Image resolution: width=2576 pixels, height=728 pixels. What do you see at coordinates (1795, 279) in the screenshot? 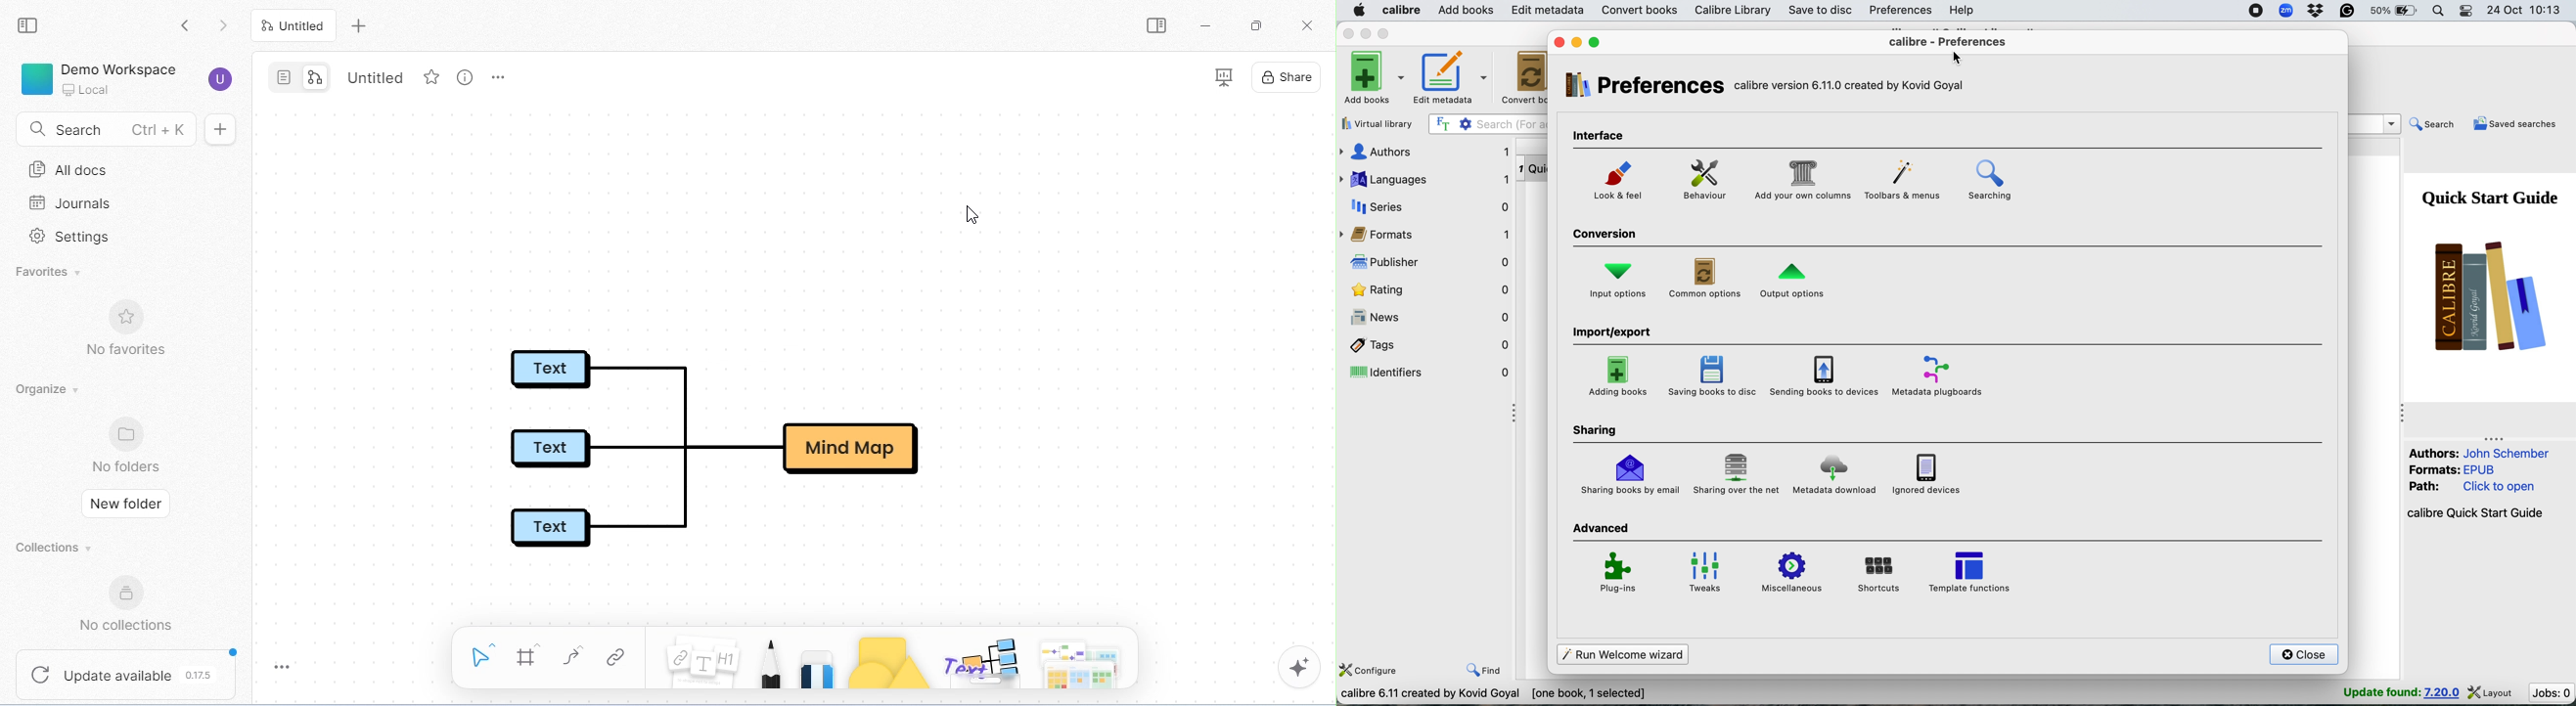
I see `output options` at bounding box center [1795, 279].